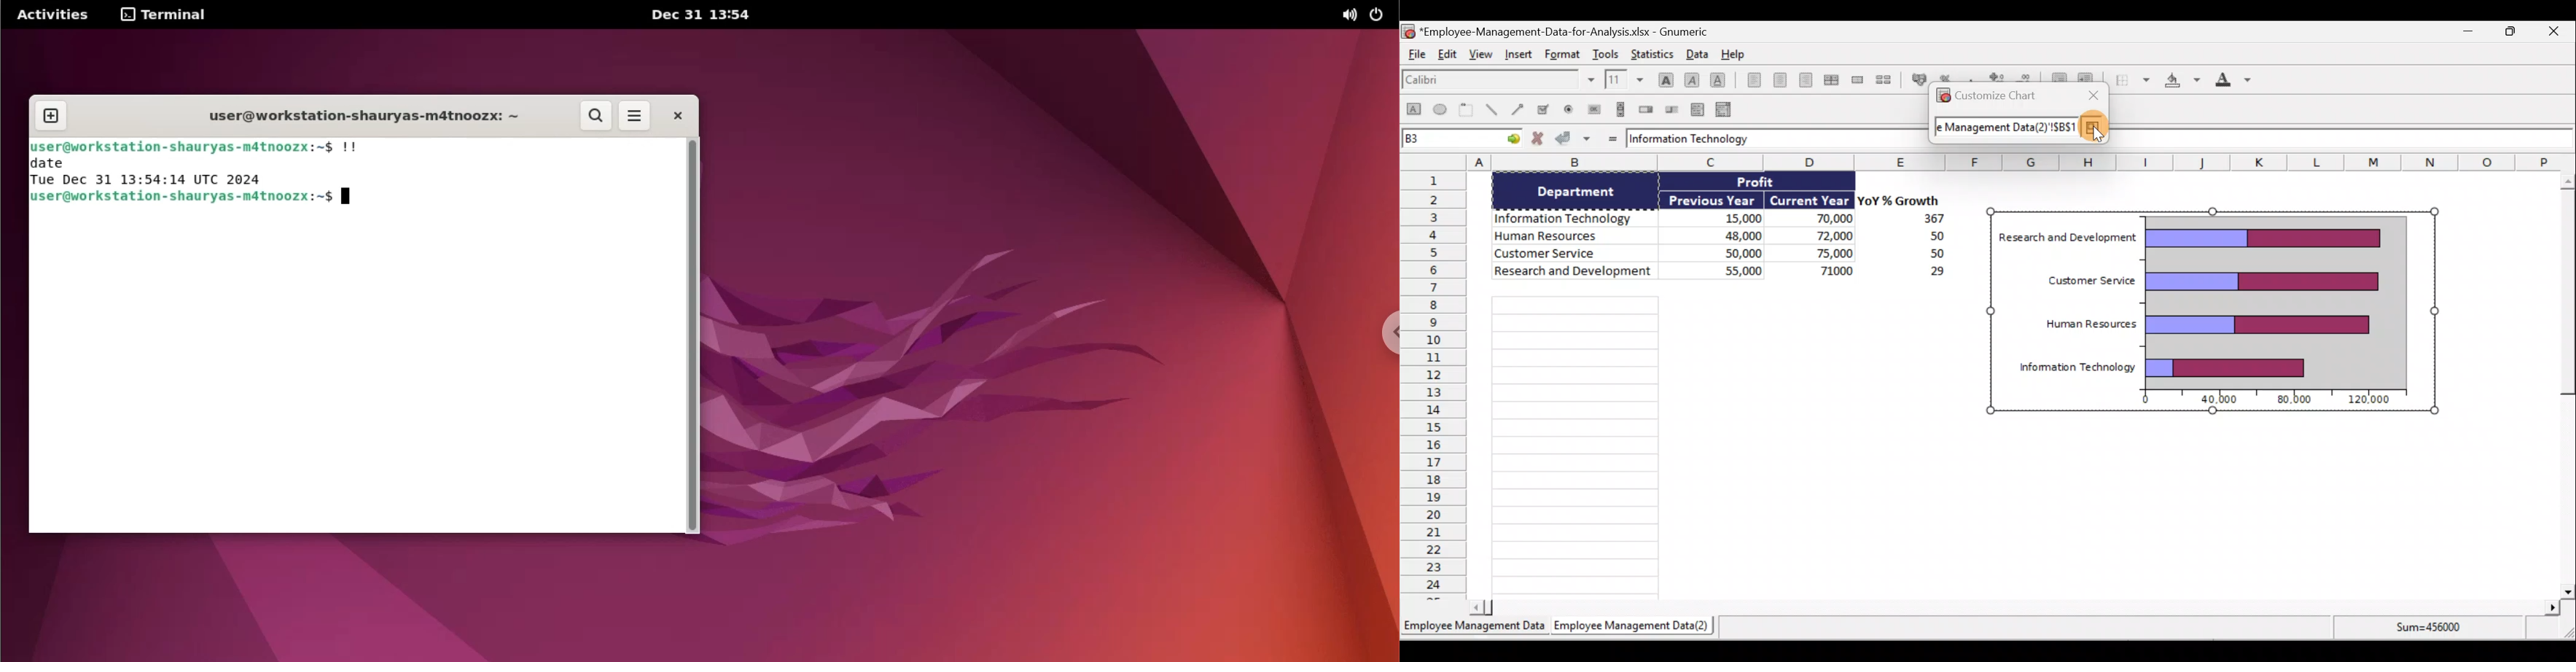 The image size is (2576, 672). What do you see at coordinates (1548, 109) in the screenshot?
I see `Create a checkbox` at bounding box center [1548, 109].